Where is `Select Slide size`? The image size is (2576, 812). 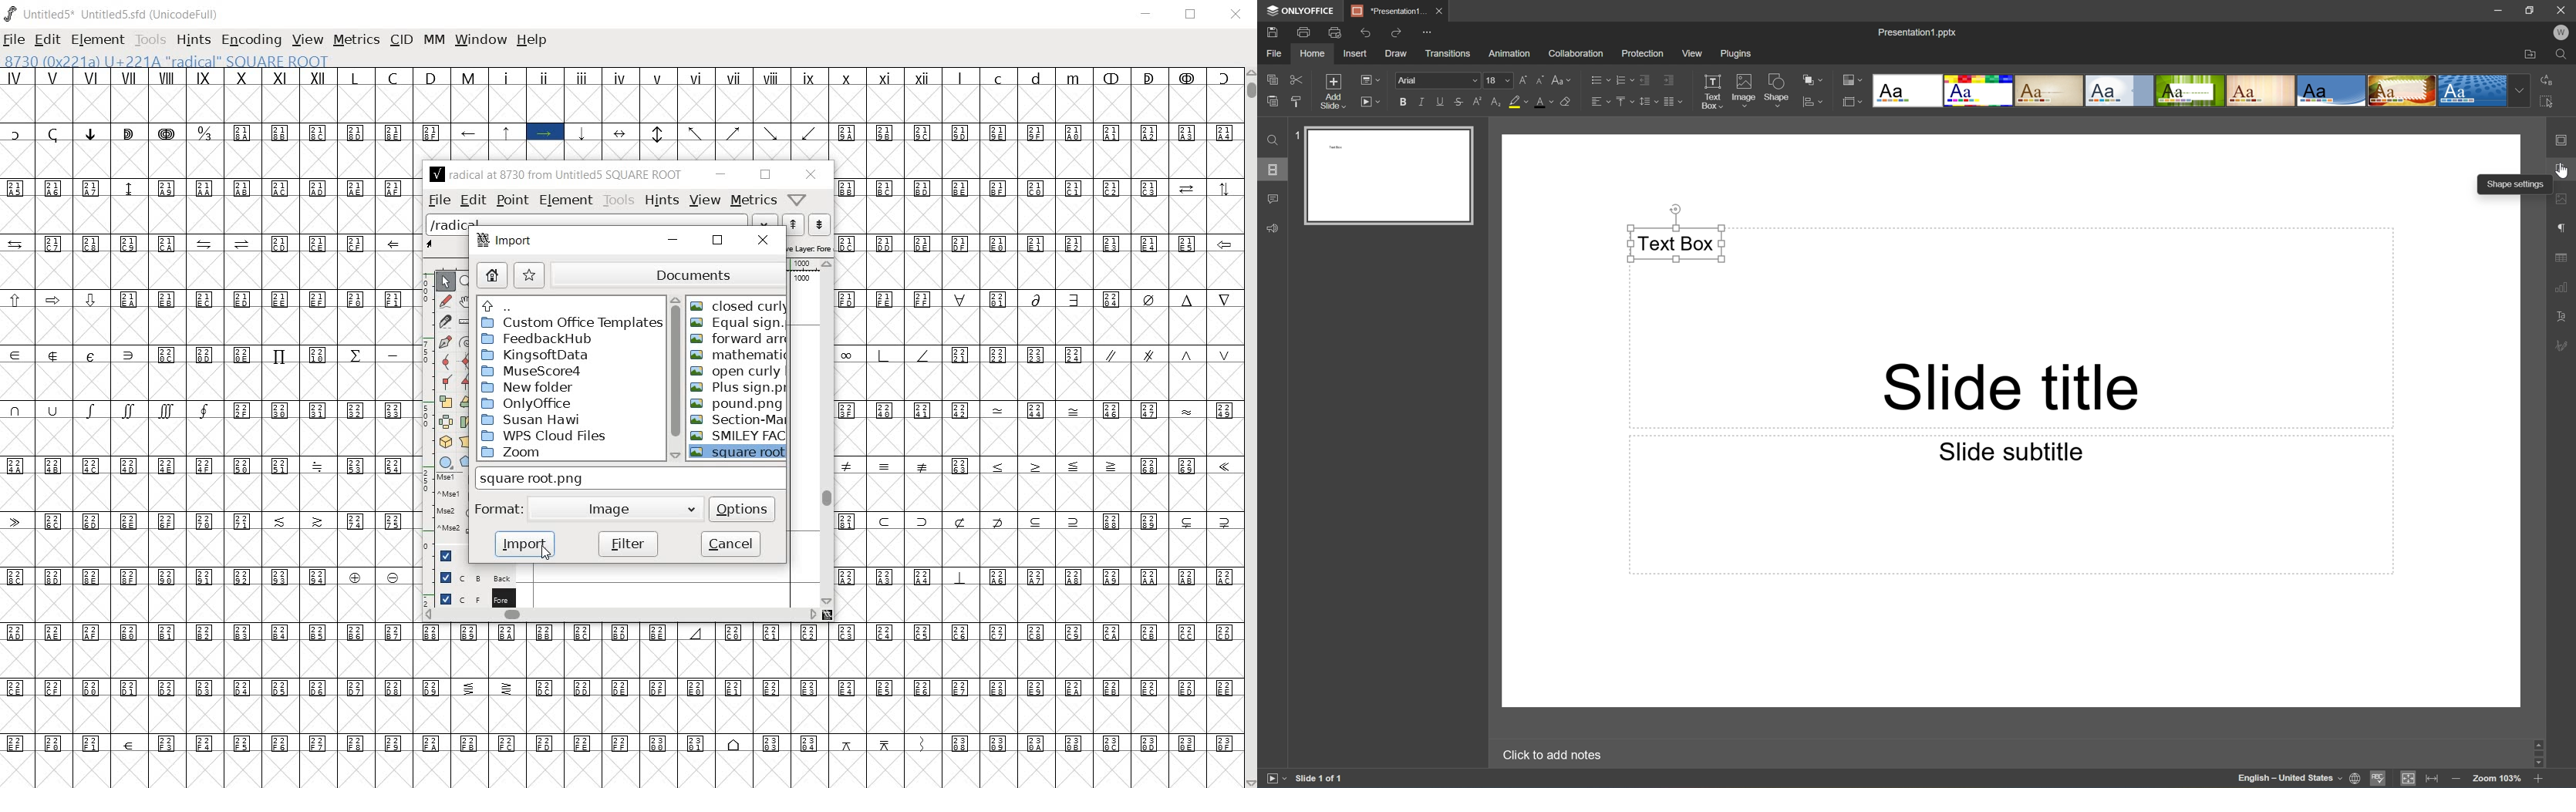 Select Slide size is located at coordinates (1851, 101).